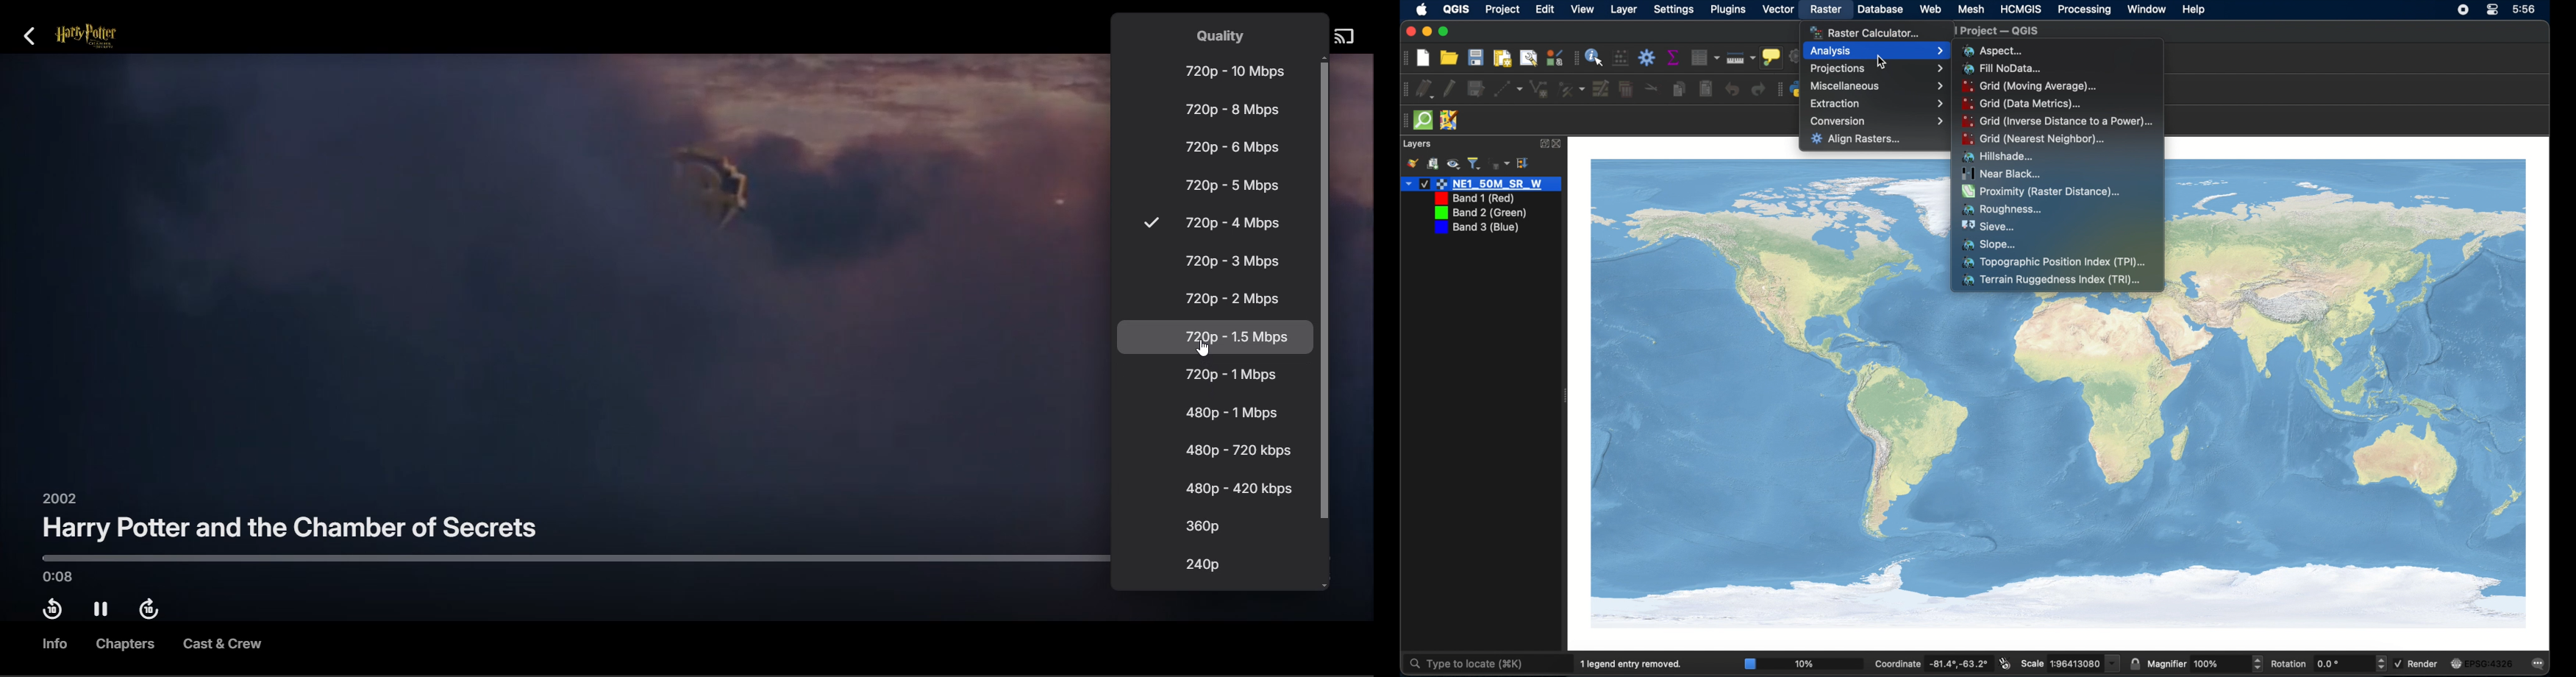  Describe the element at coordinates (1230, 185) in the screenshot. I see `720p -5Mbps` at that location.